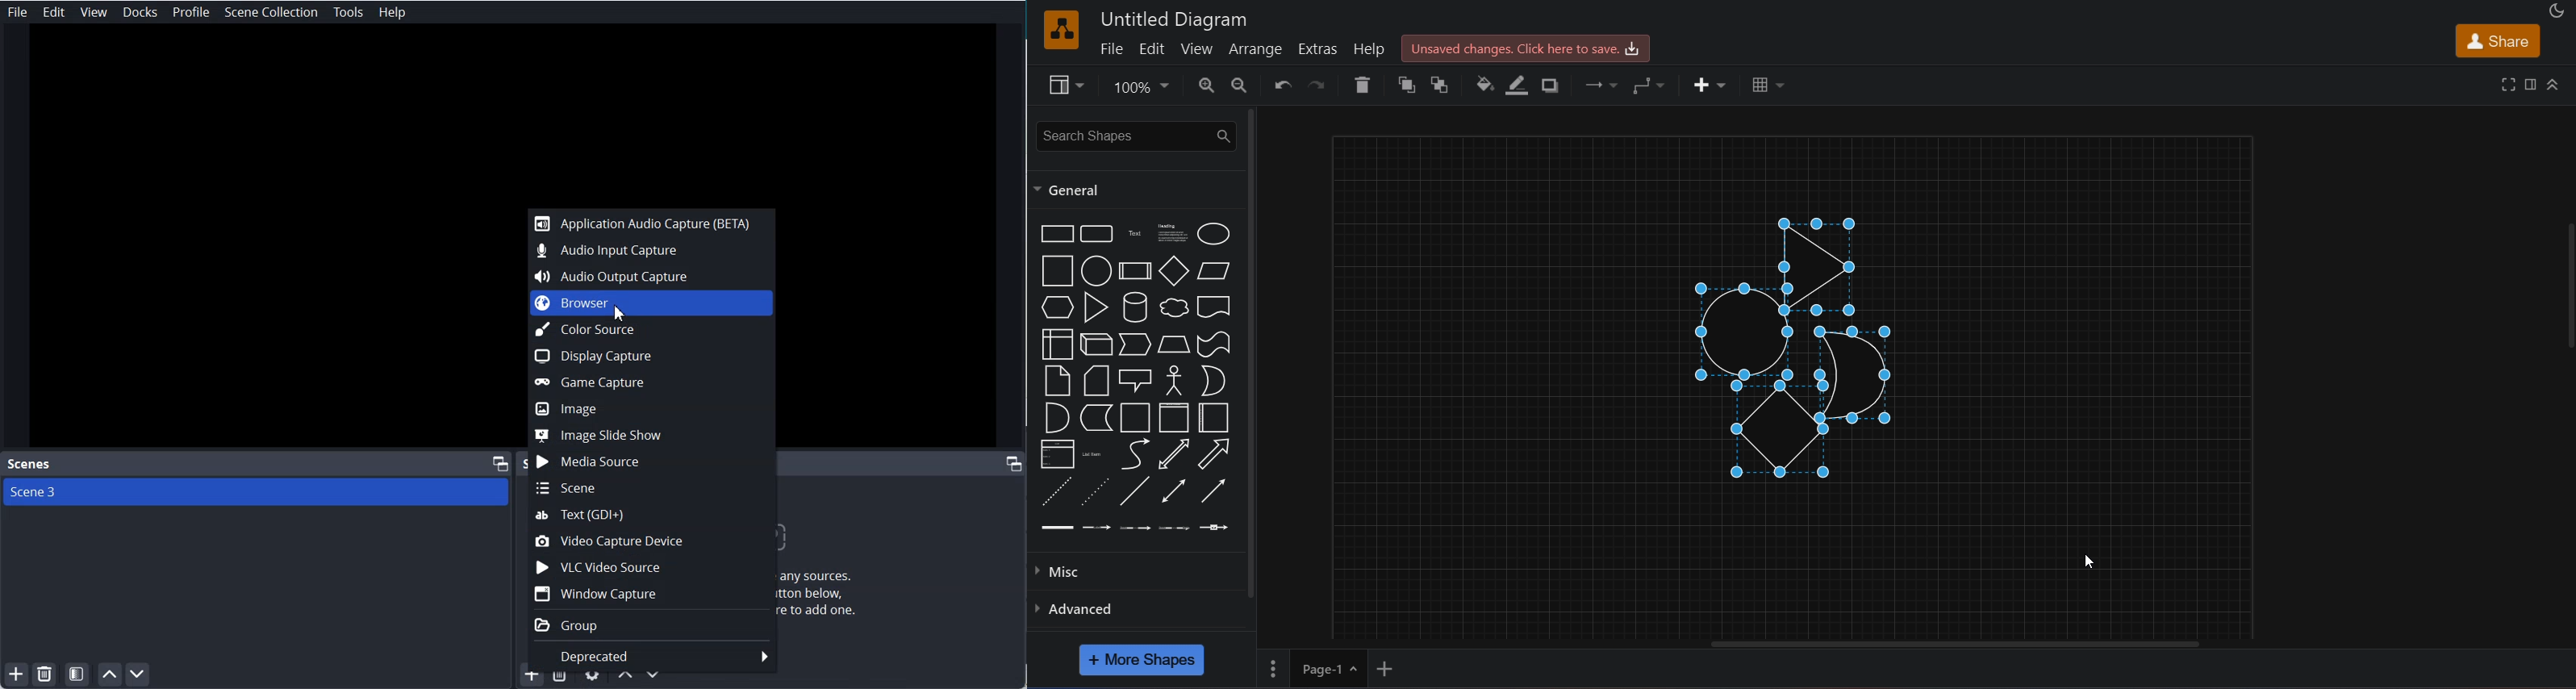 The image size is (2576, 700). I want to click on process, so click(1134, 270).